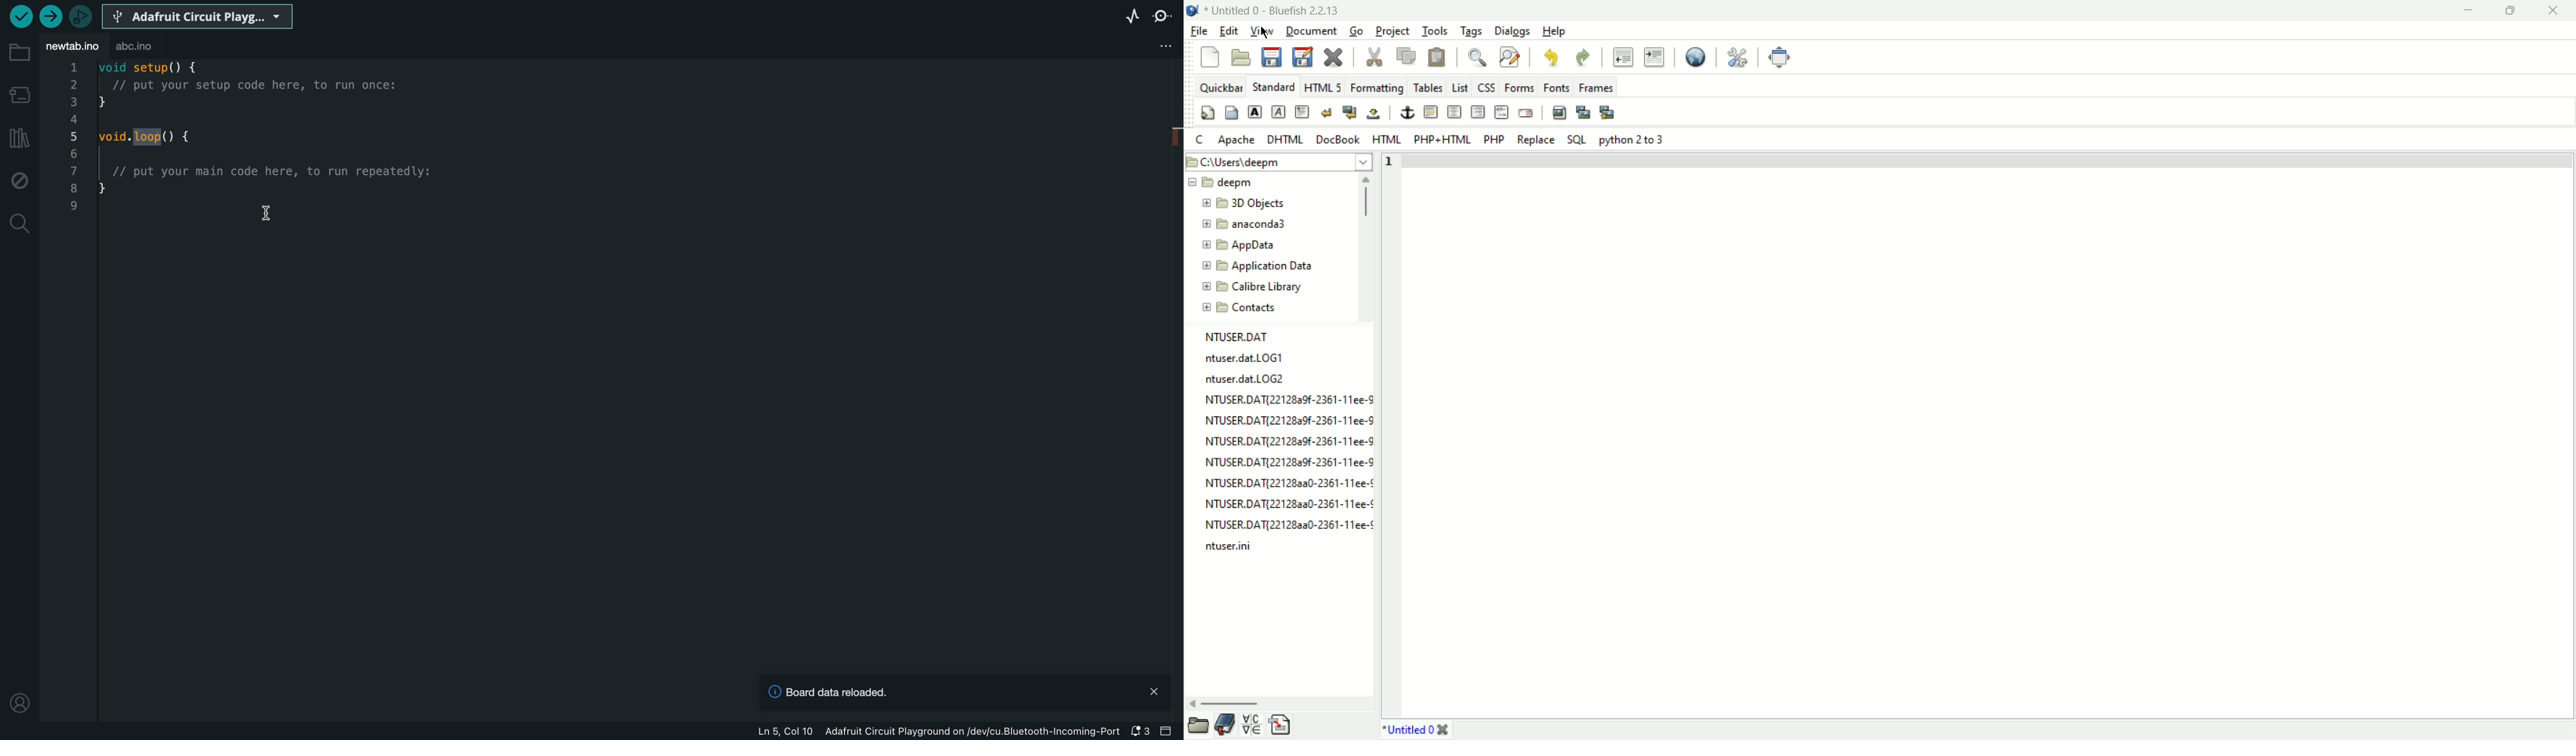  I want to click on HTML, so click(1323, 86).